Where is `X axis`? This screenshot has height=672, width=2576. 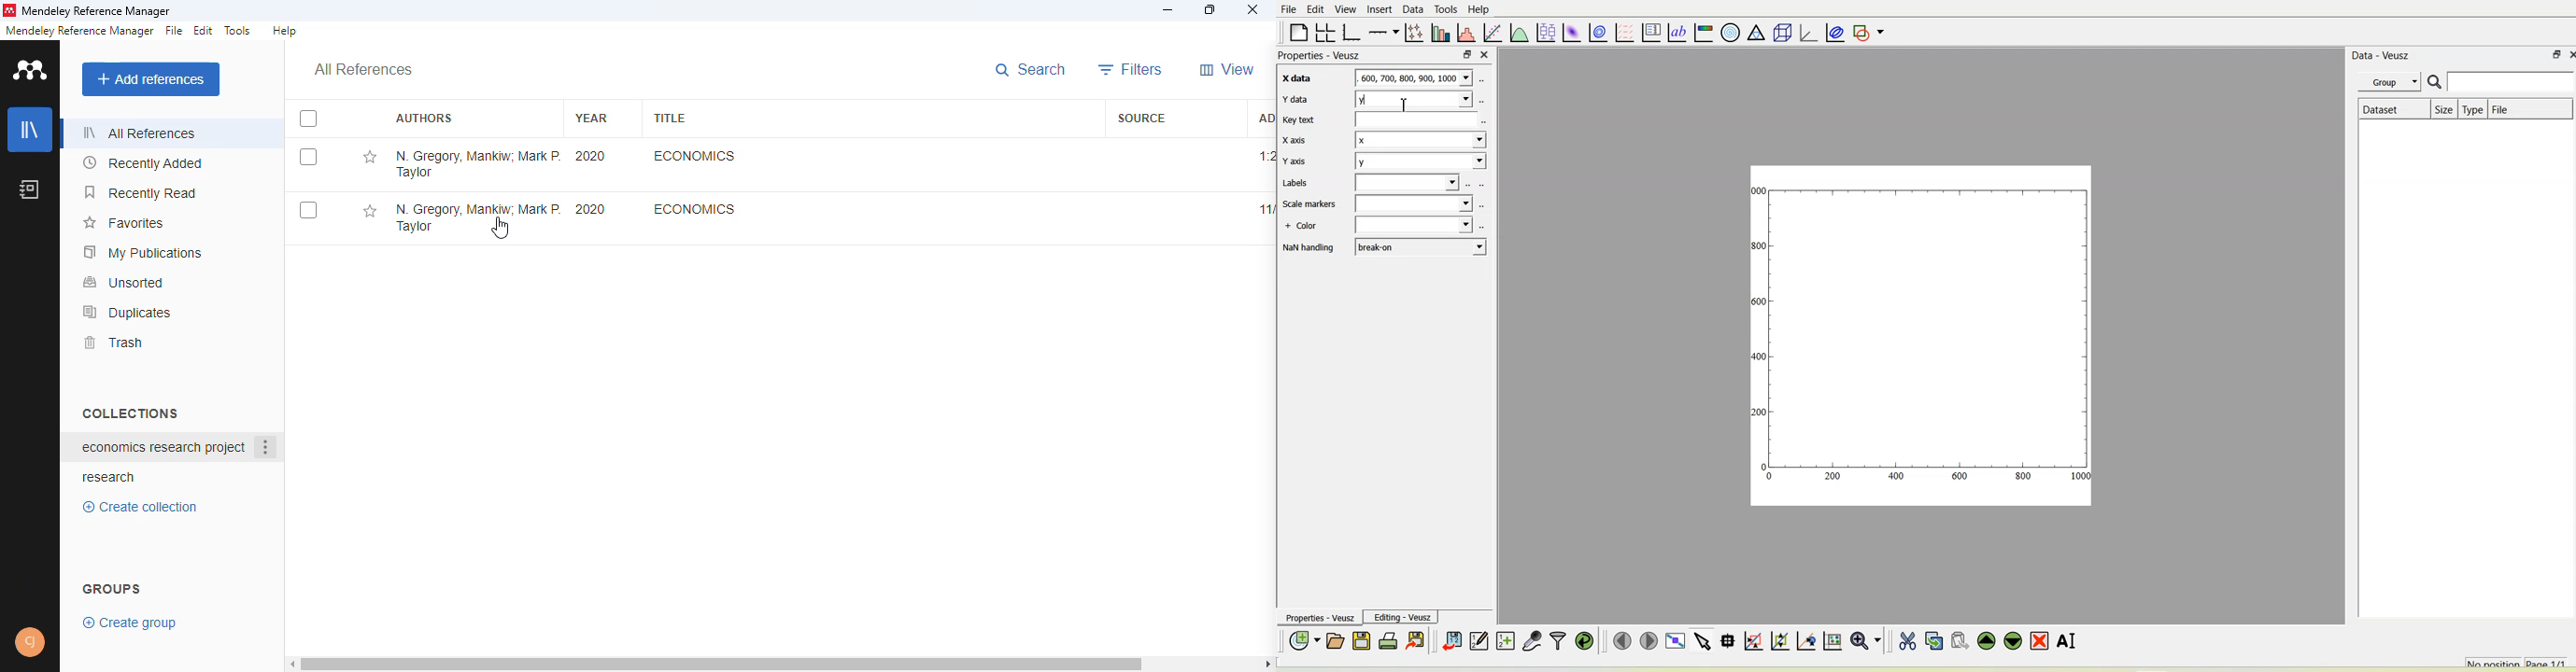
X axis is located at coordinates (1296, 140).